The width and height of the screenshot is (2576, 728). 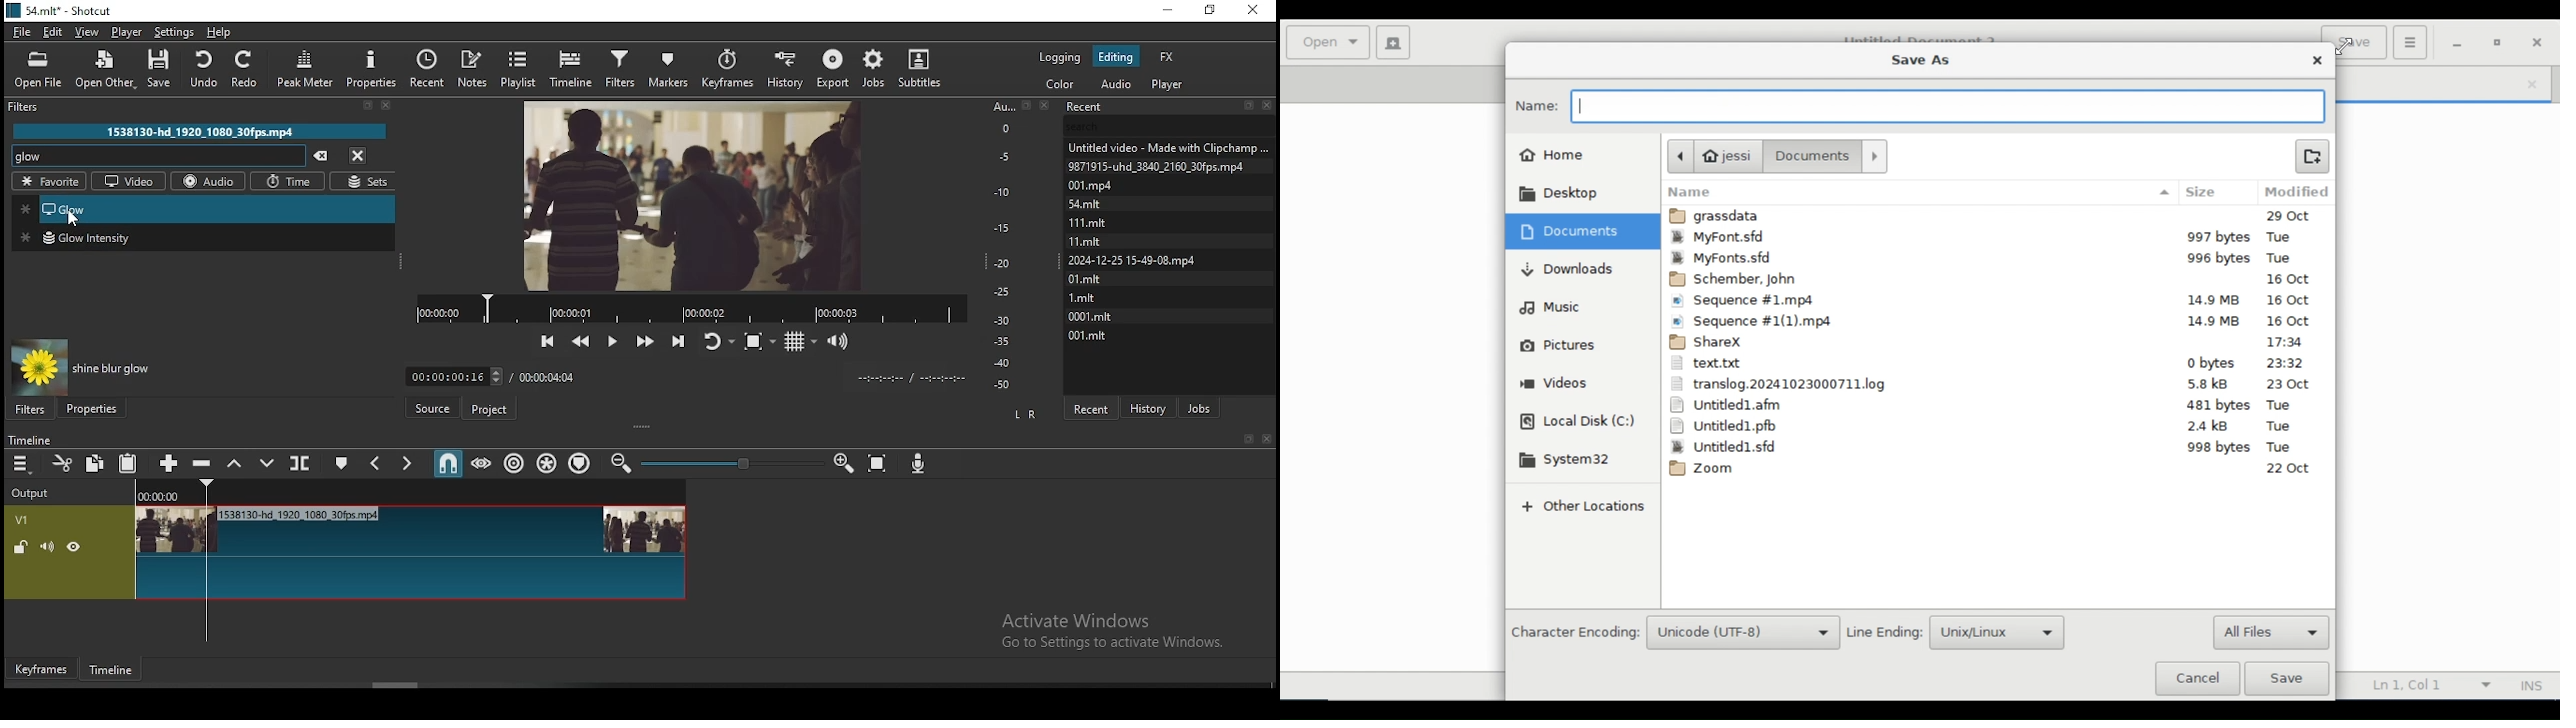 What do you see at coordinates (371, 68) in the screenshot?
I see `peak meter` at bounding box center [371, 68].